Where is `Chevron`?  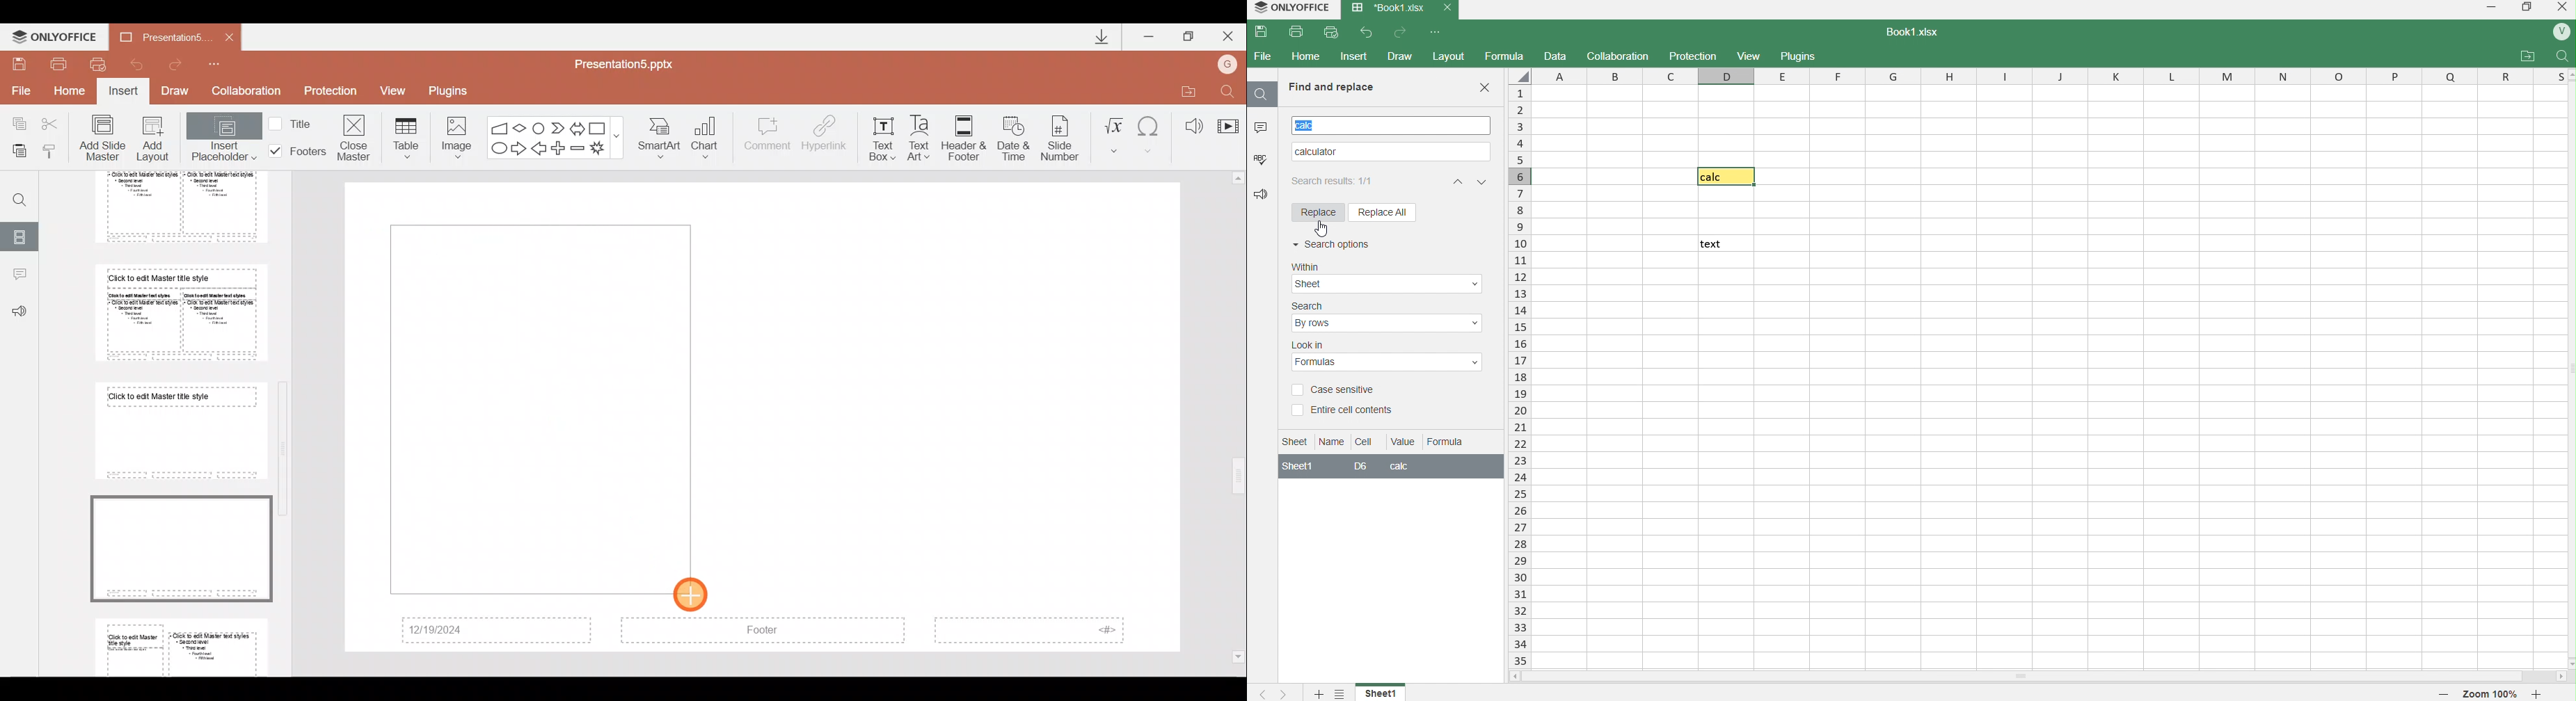
Chevron is located at coordinates (556, 127).